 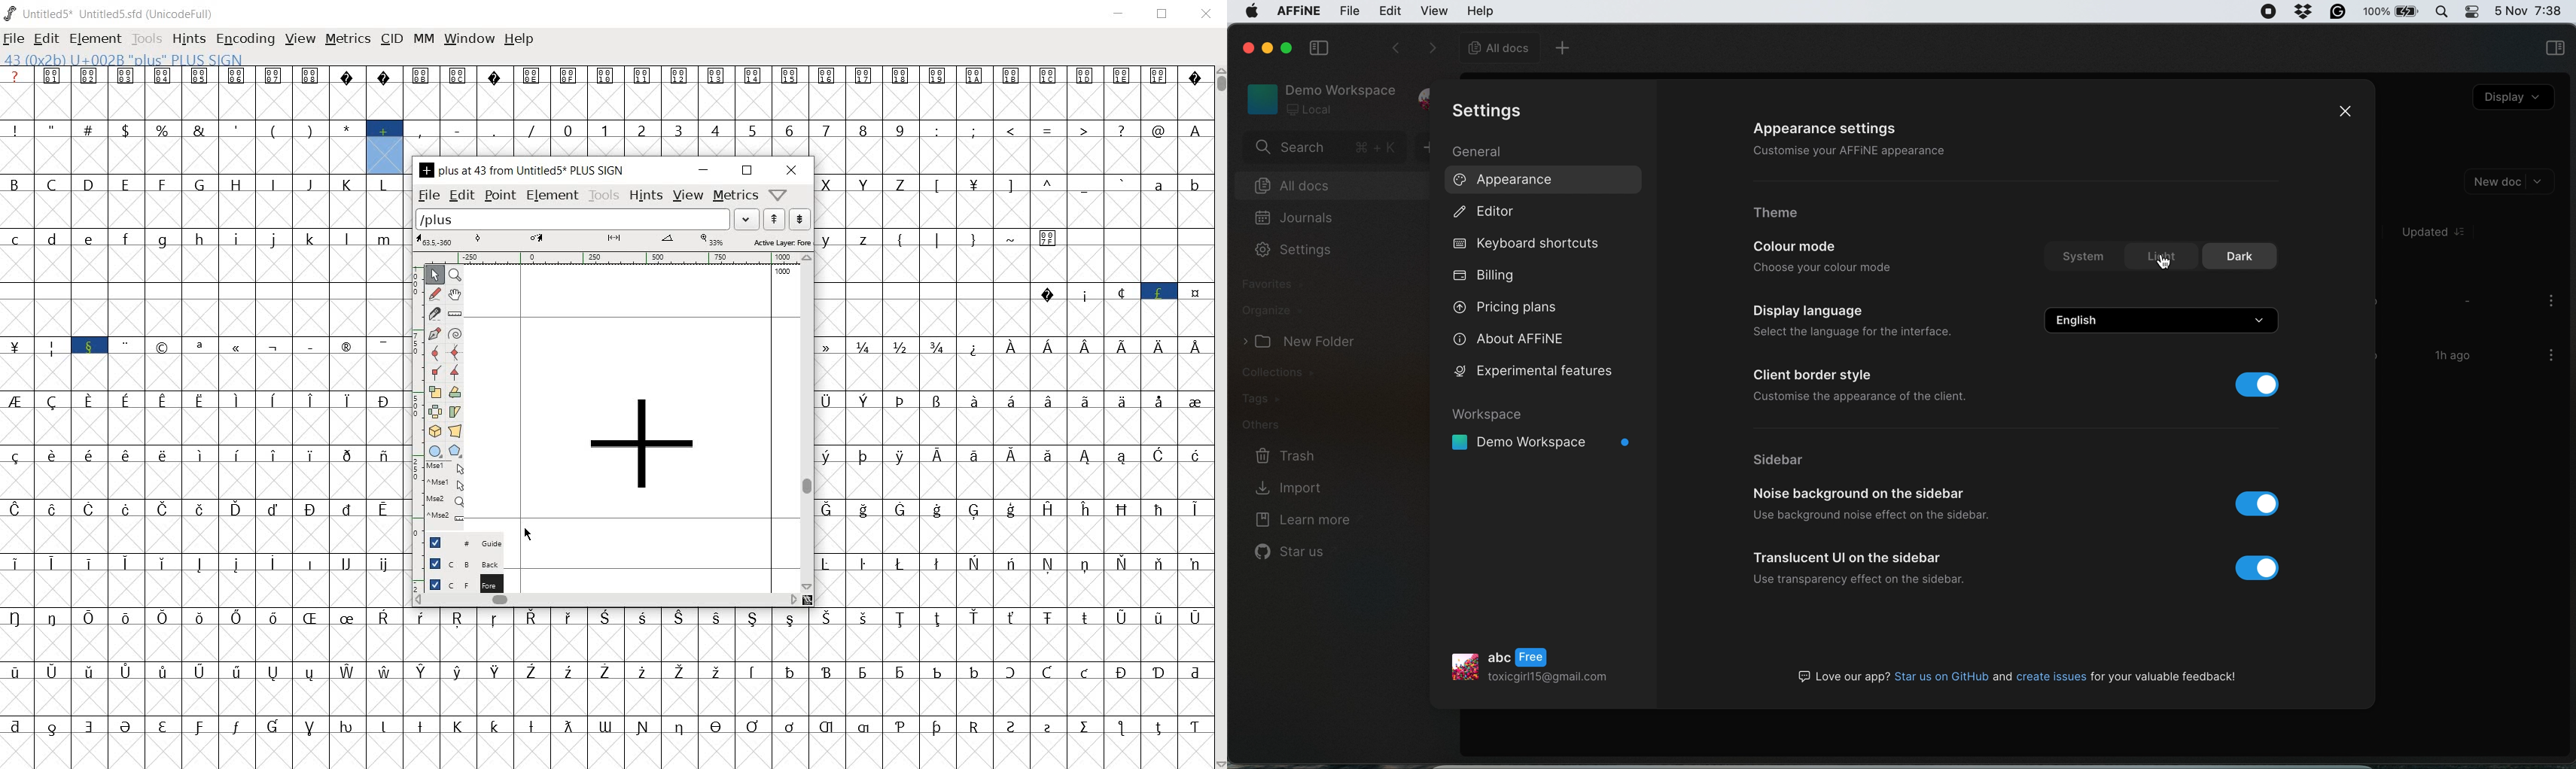 What do you see at coordinates (1323, 185) in the screenshot?
I see `all docs` at bounding box center [1323, 185].